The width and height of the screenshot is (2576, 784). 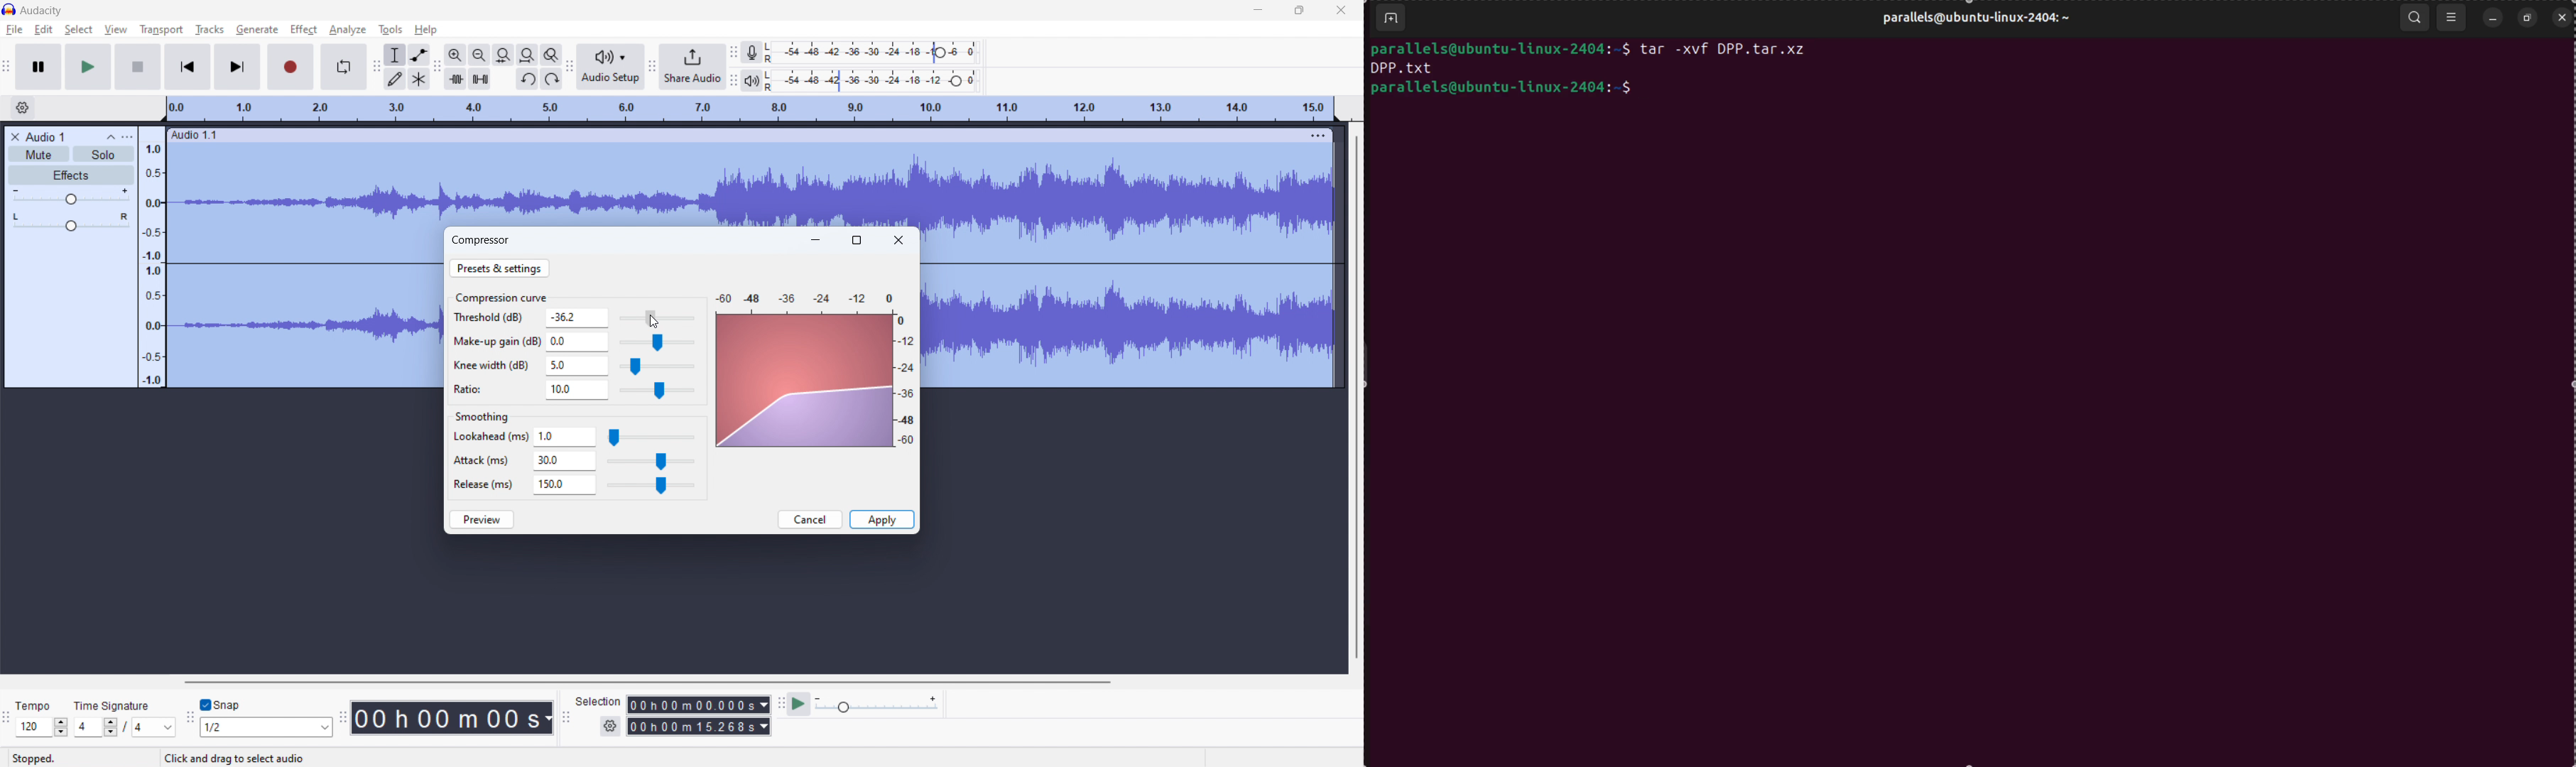 I want to click on Compression curve, so click(x=501, y=297).